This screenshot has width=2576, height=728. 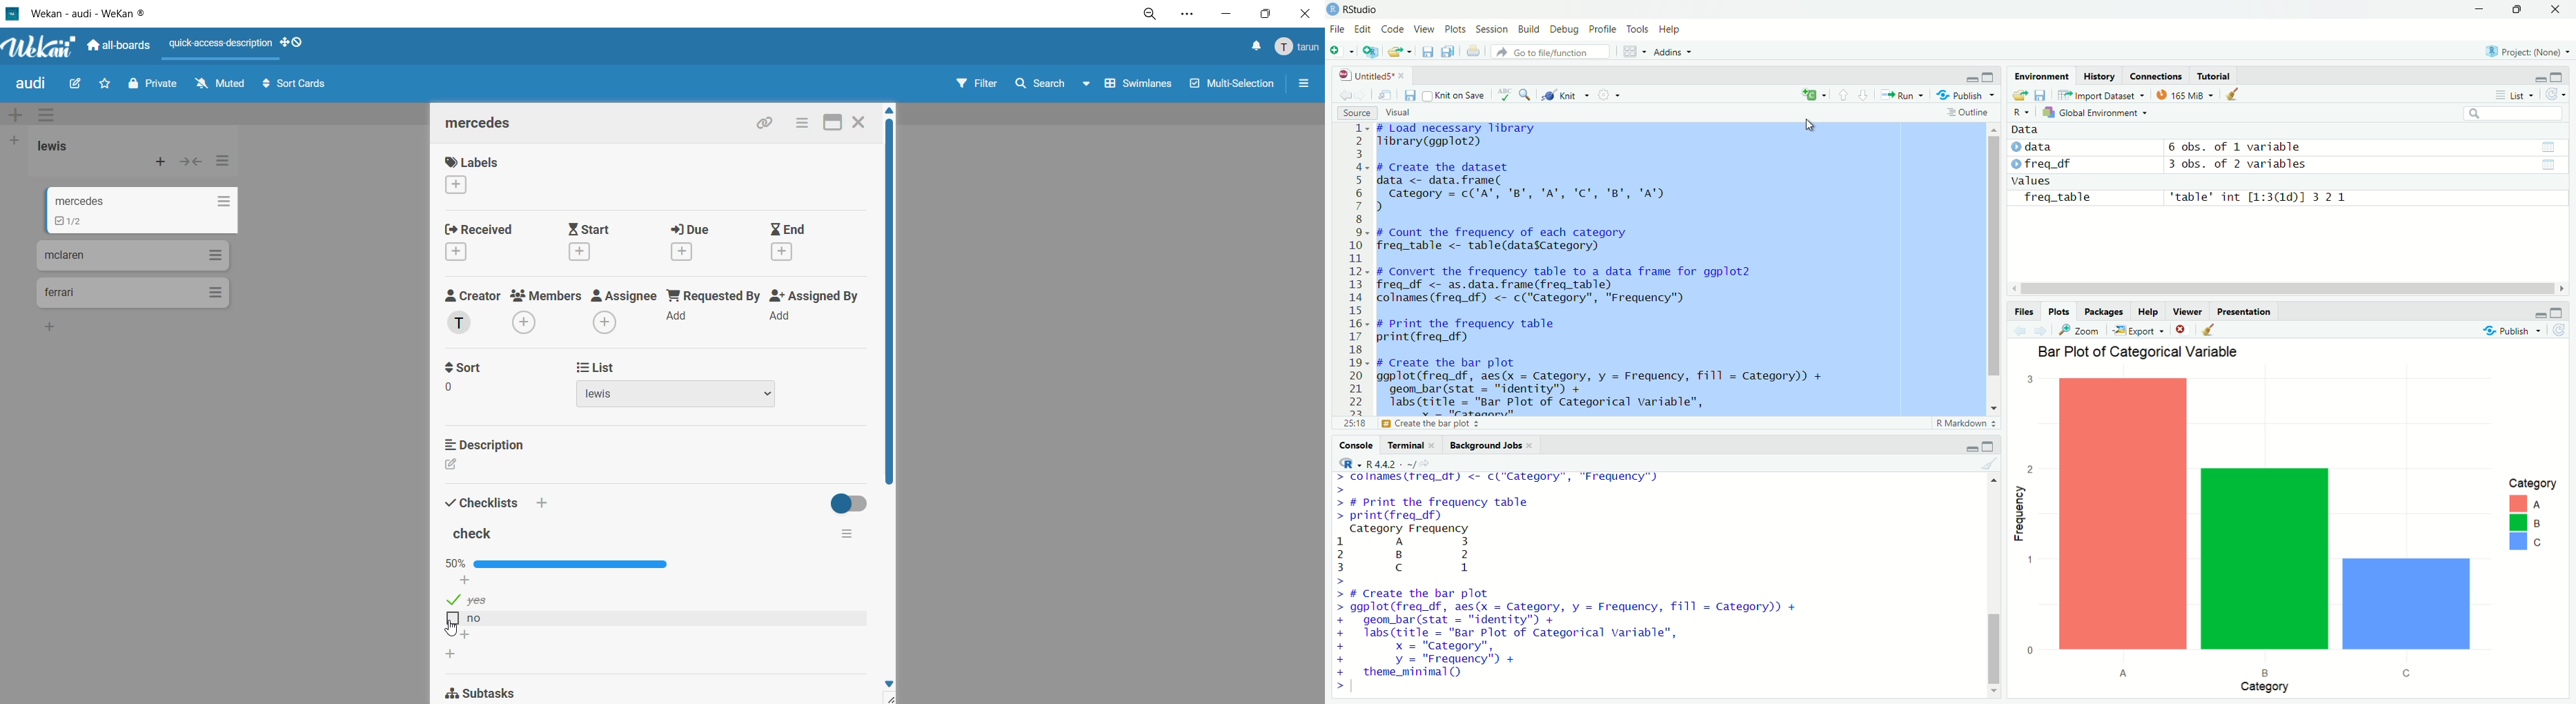 What do you see at coordinates (1234, 86) in the screenshot?
I see `multiselection` at bounding box center [1234, 86].